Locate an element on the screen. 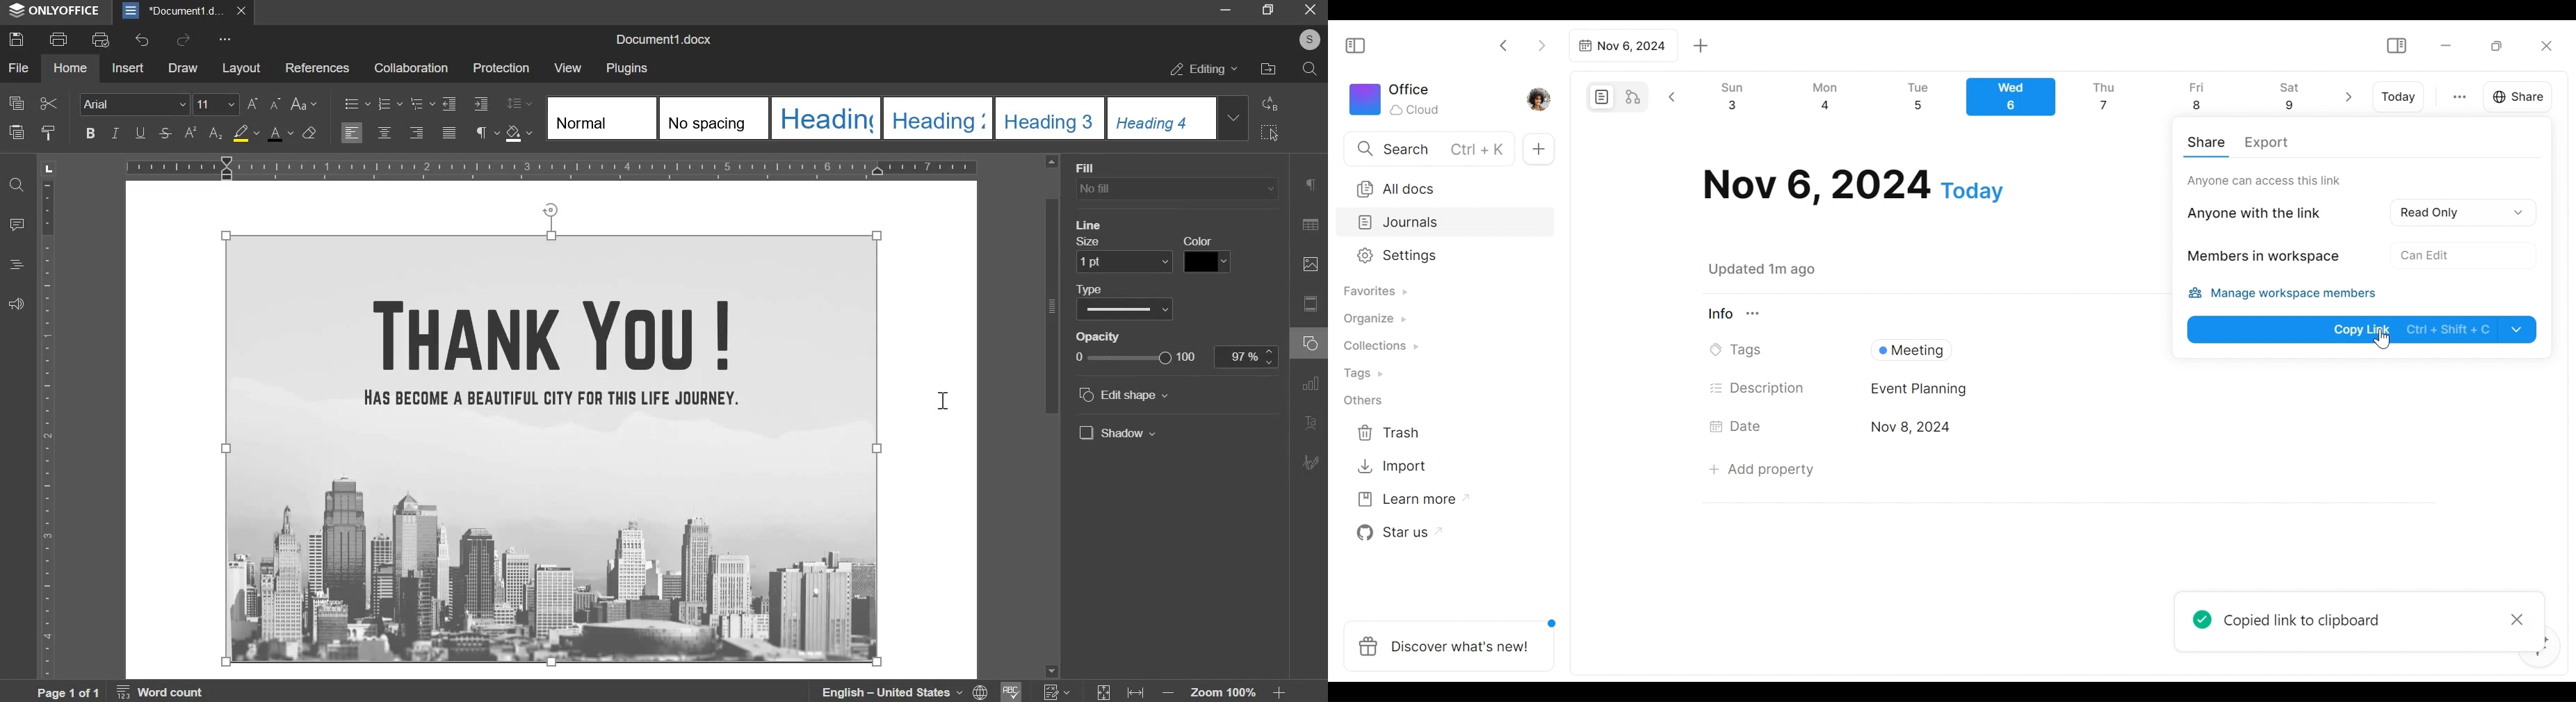 This screenshot has height=728, width=2576. Profile photo is located at coordinates (1540, 96).